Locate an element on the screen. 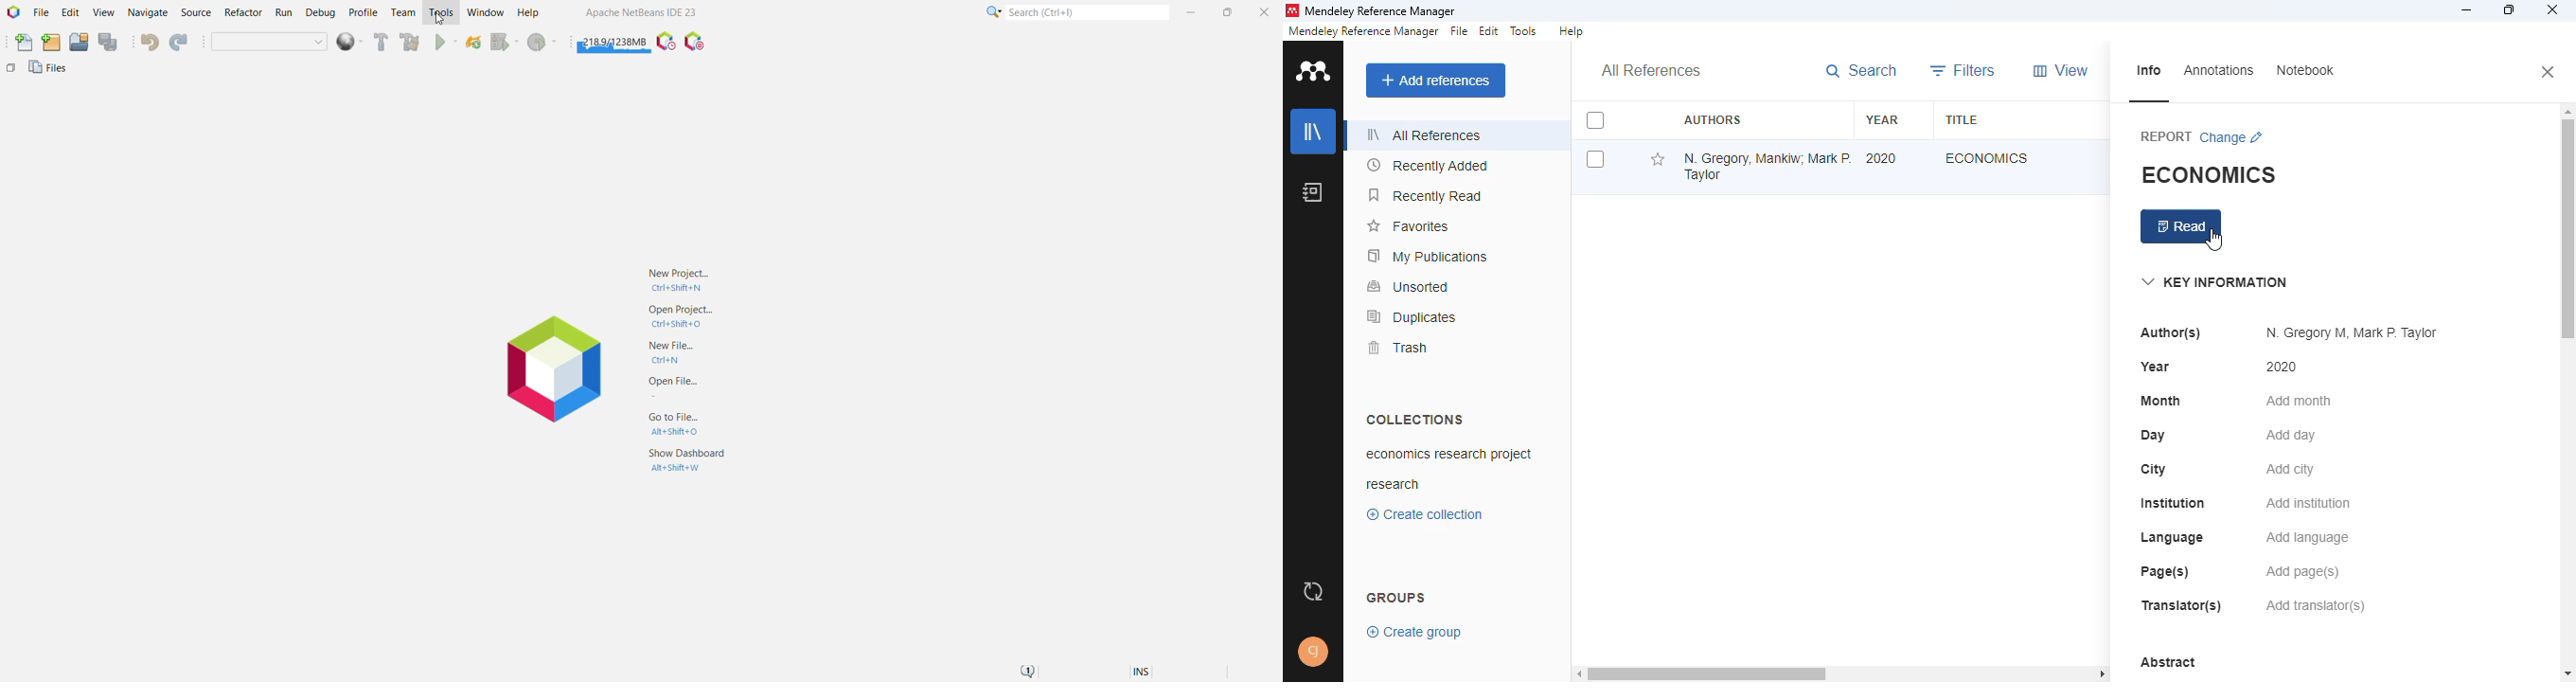 The image size is (2576, 700). 2020 is located at coordinates (1881, 158).